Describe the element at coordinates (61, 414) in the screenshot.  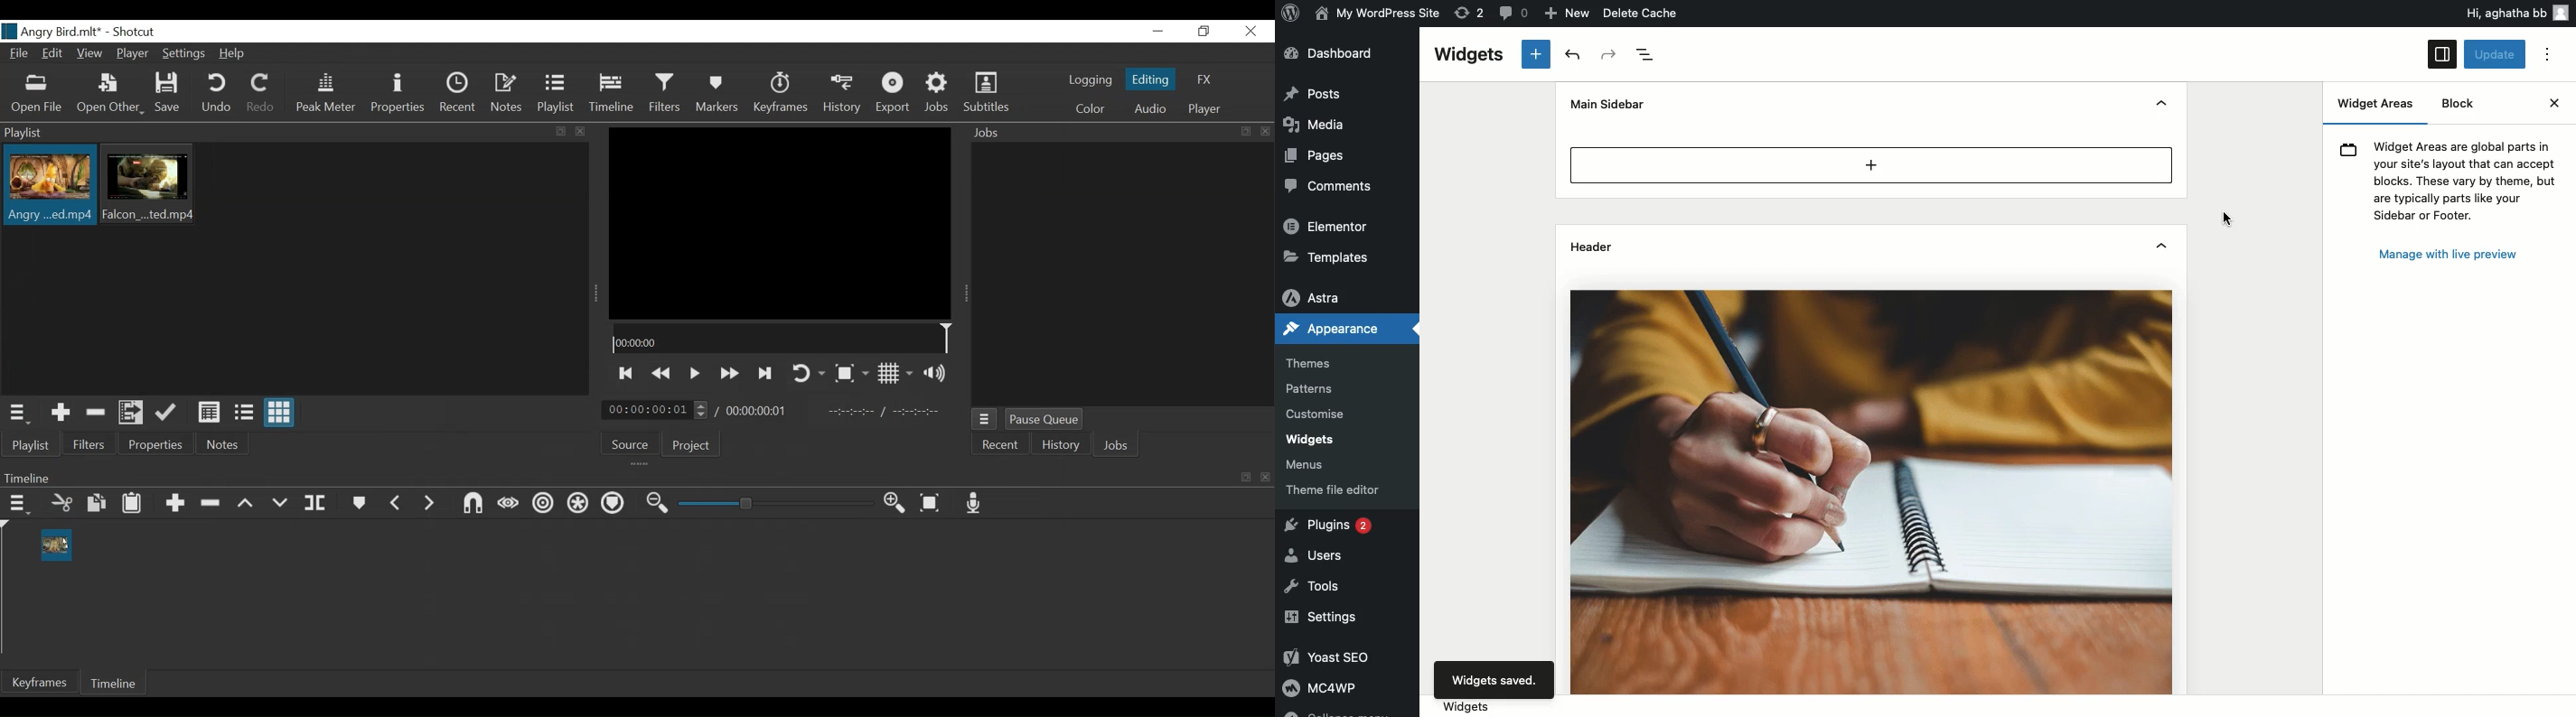
I see `Add the Source to the laylist` at that location.